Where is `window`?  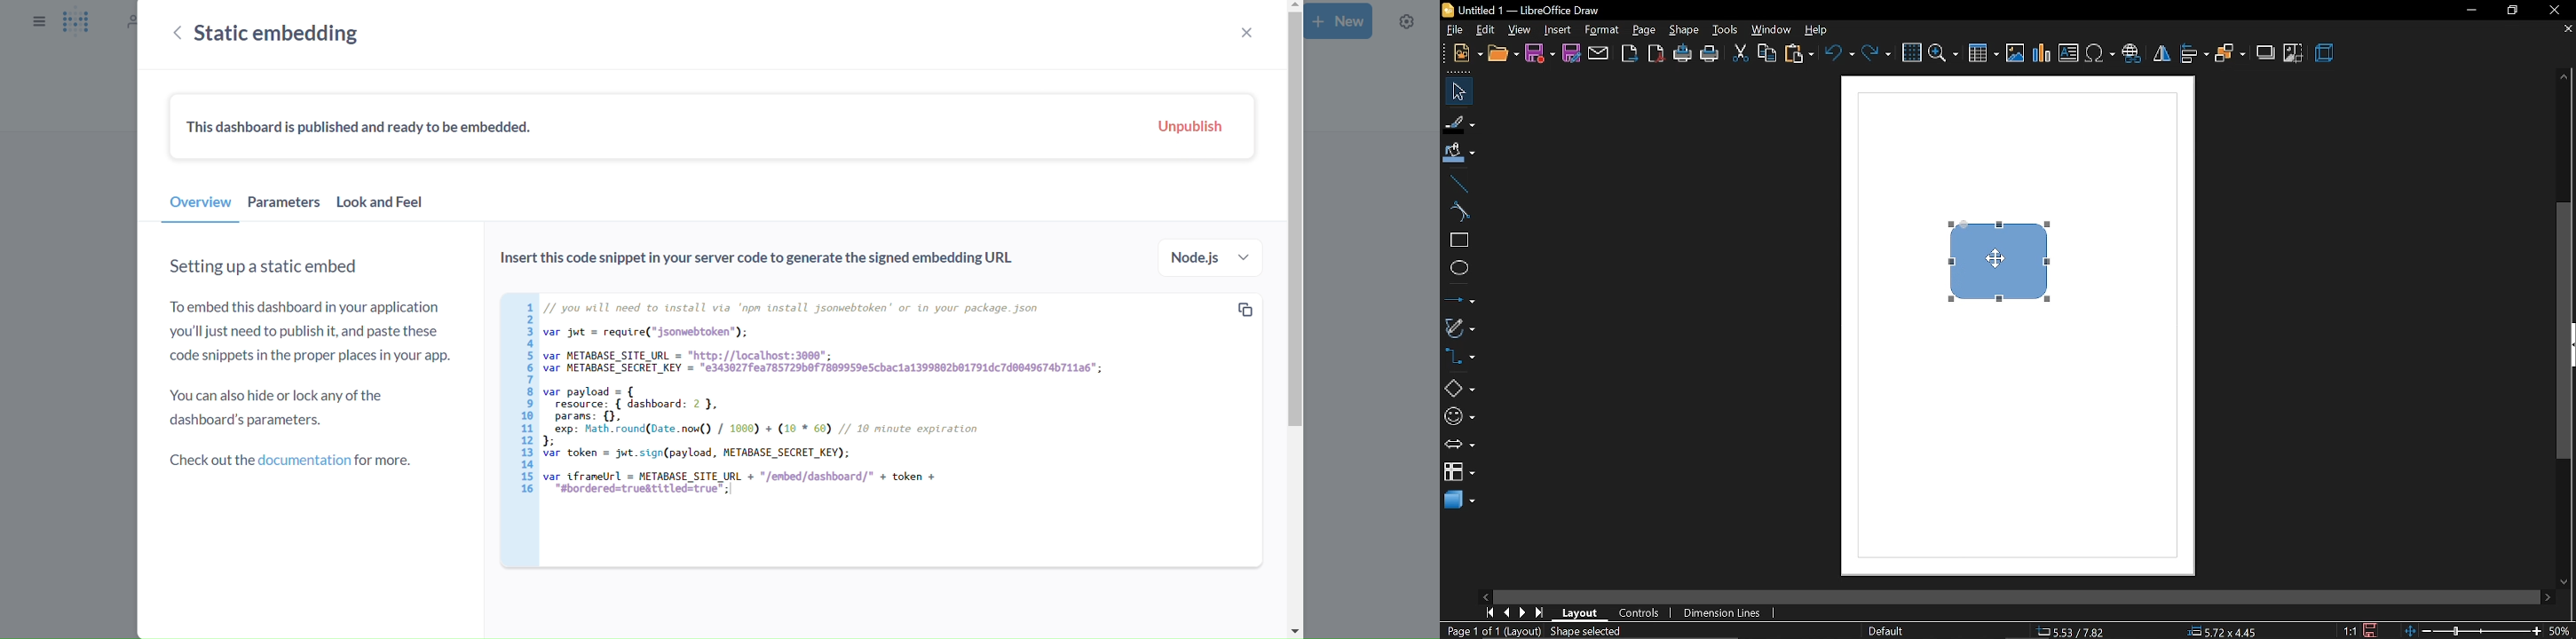 window is located at coordinates (1773, 30).